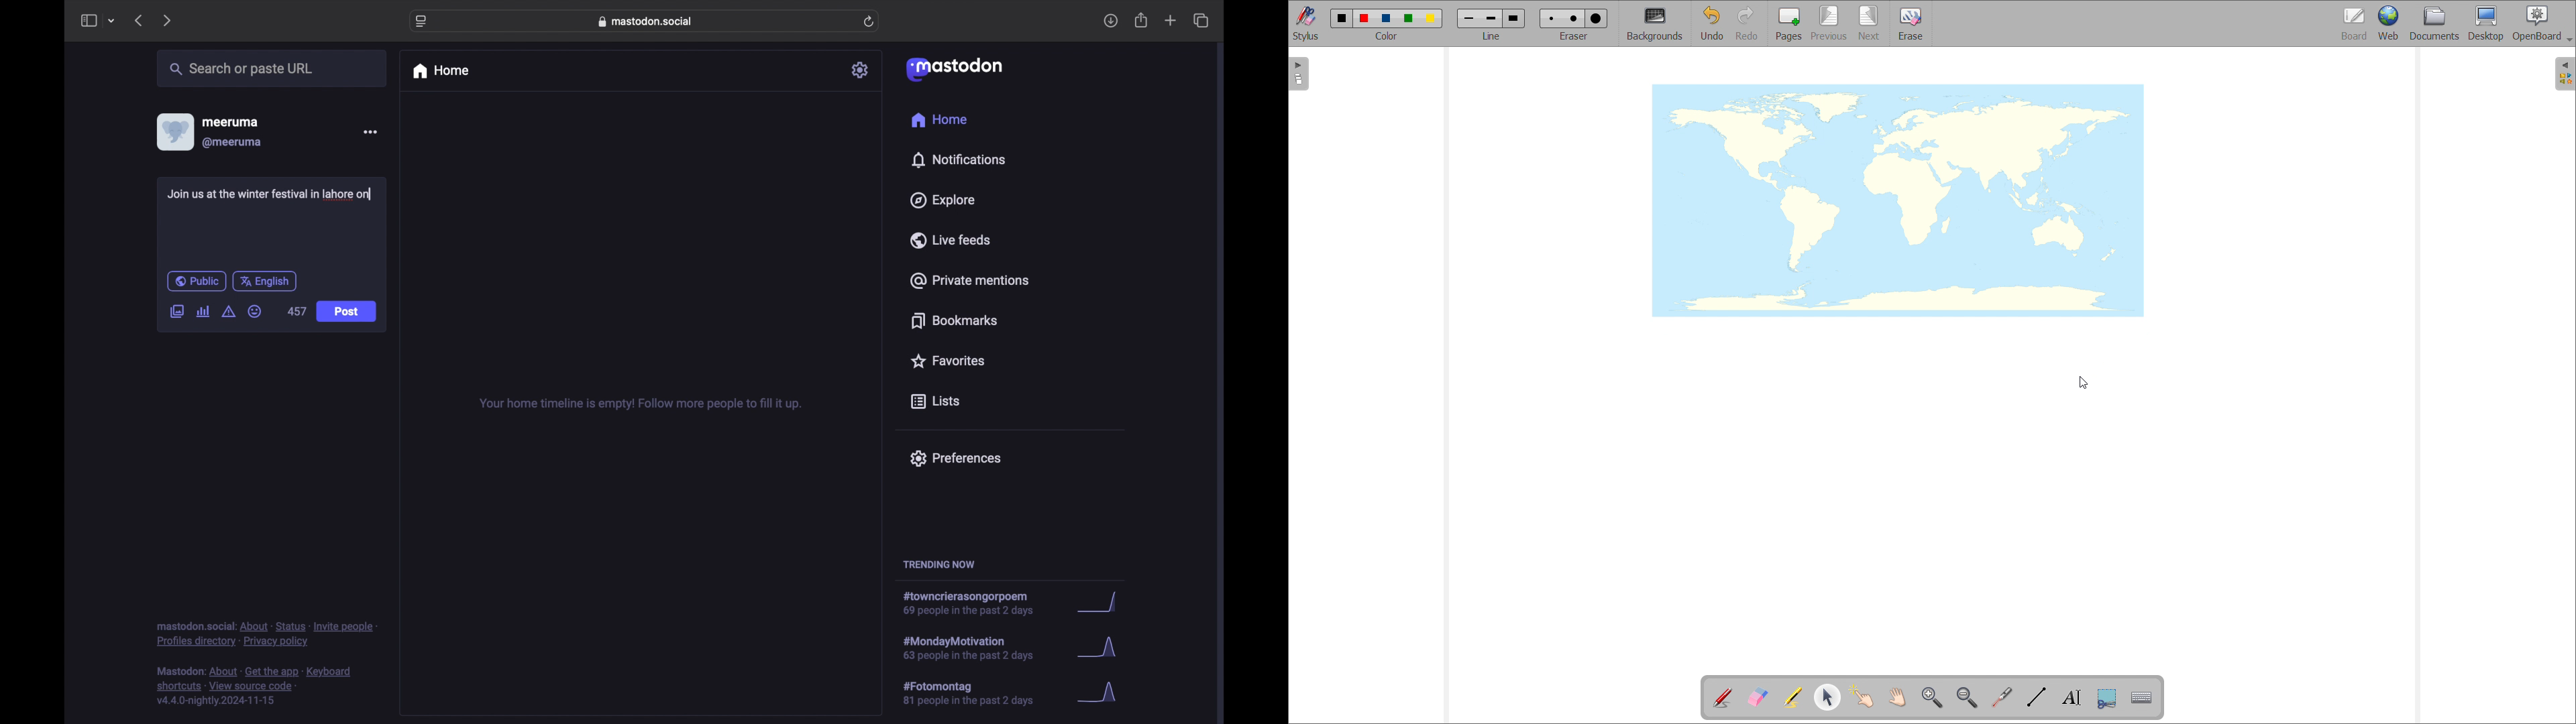 This screenshot has height=728, width=2576. What do you see at coordinates (1792, 699) in the screenshot?
I see `highlights` at bounding box center [1792, 699].